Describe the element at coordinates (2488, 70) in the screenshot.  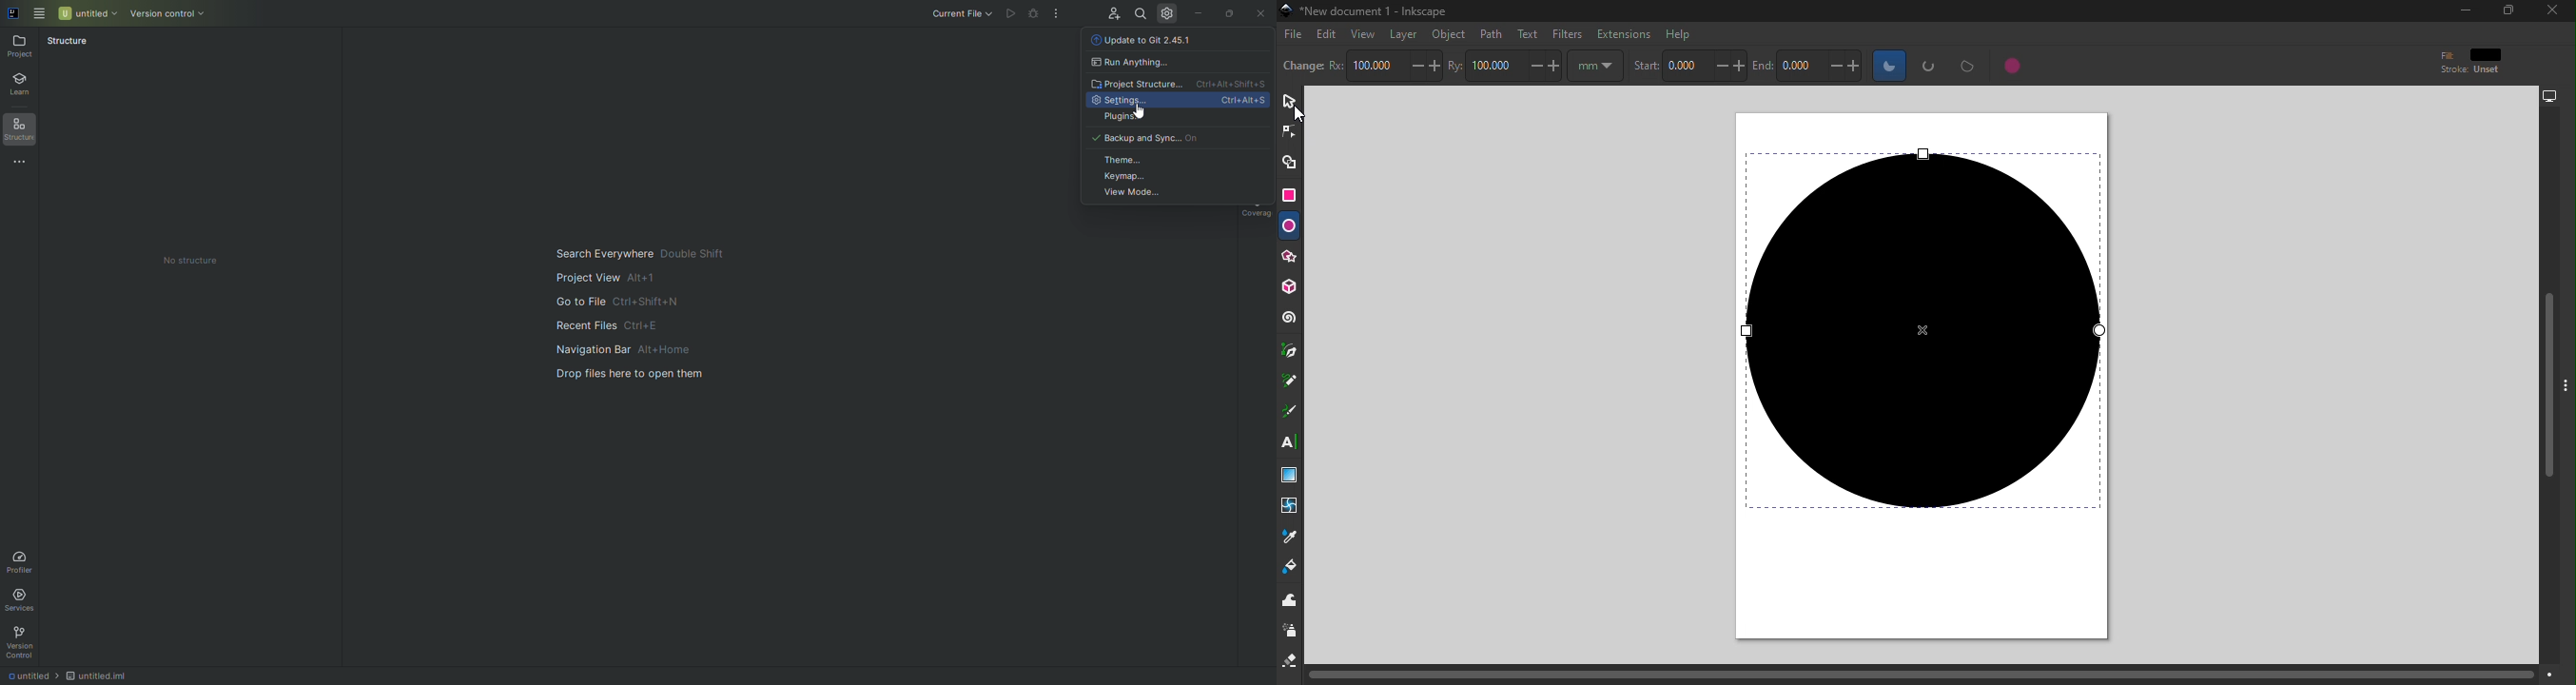
I see `Unset stroke` at that location.